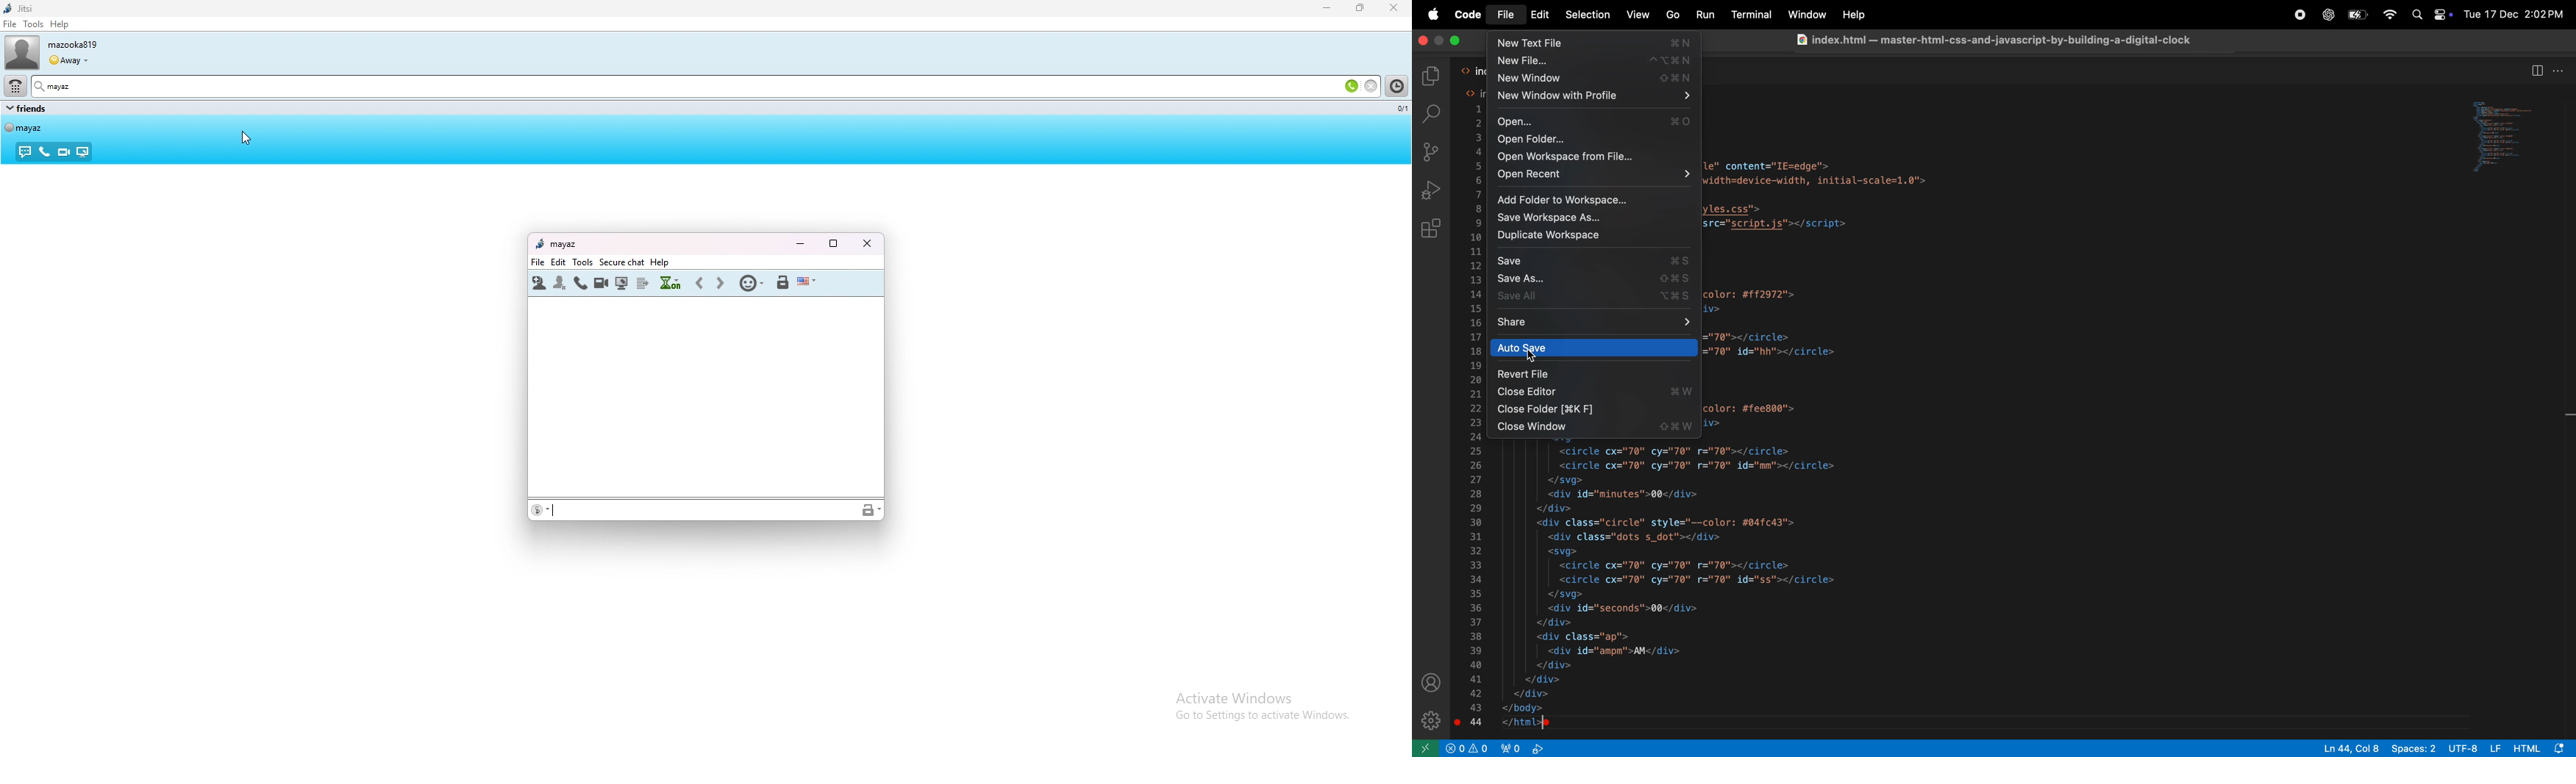  I want to click on start private conversation, so click(782, 282).